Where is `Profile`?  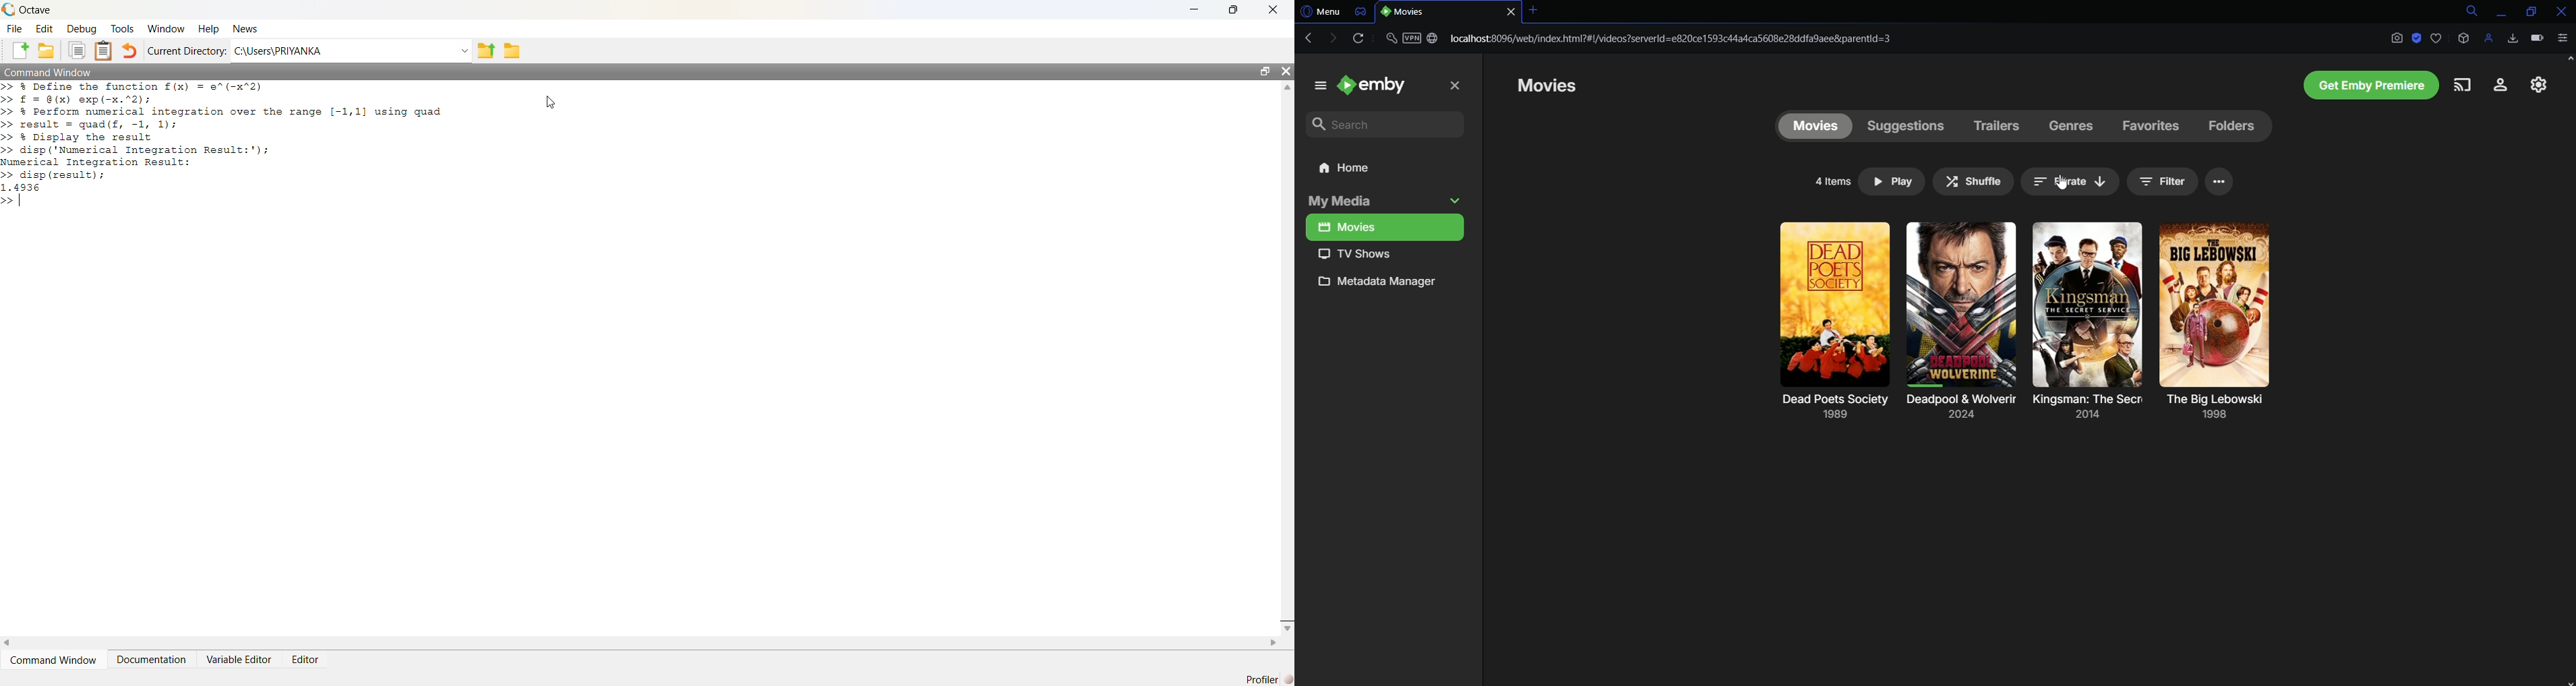
Profile is located at coordinates (2489, 39).